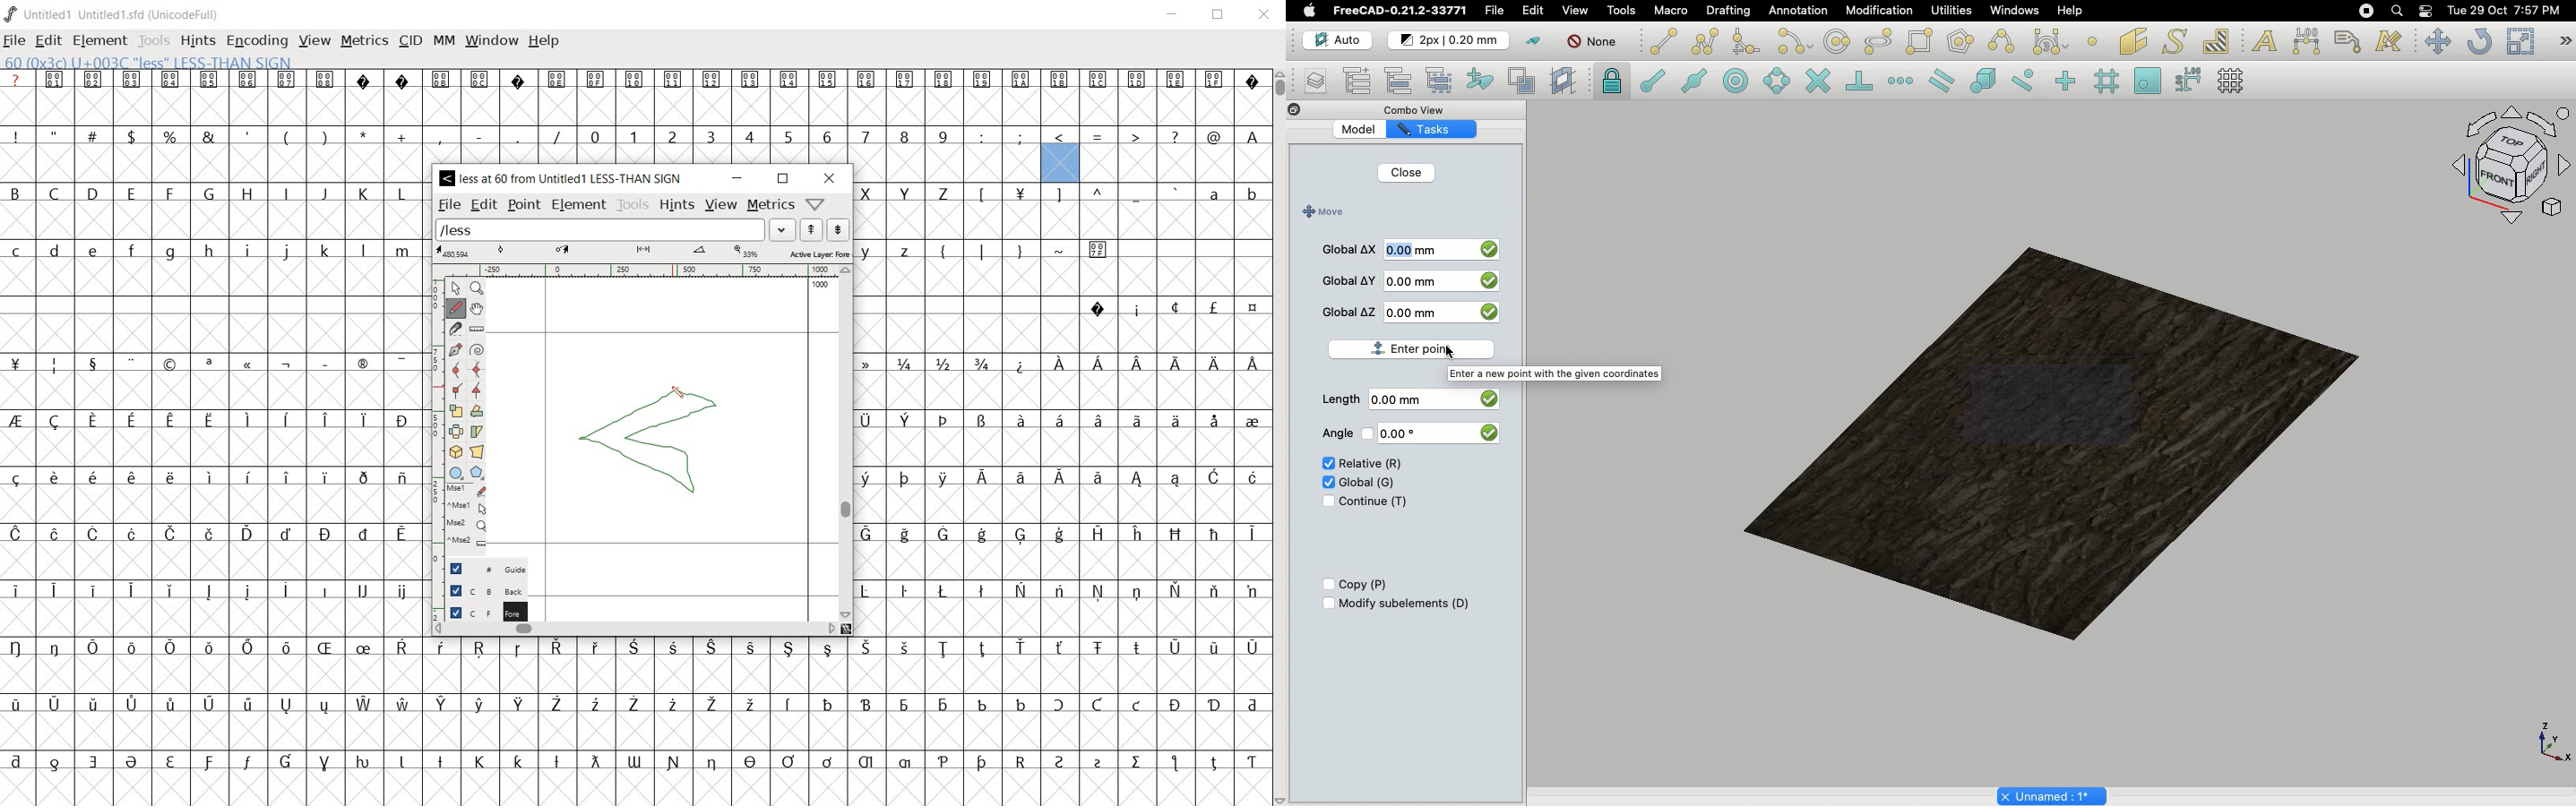 This screenshot has height=812, width=2576. I want to click on empty cells, so click(1061, 447).